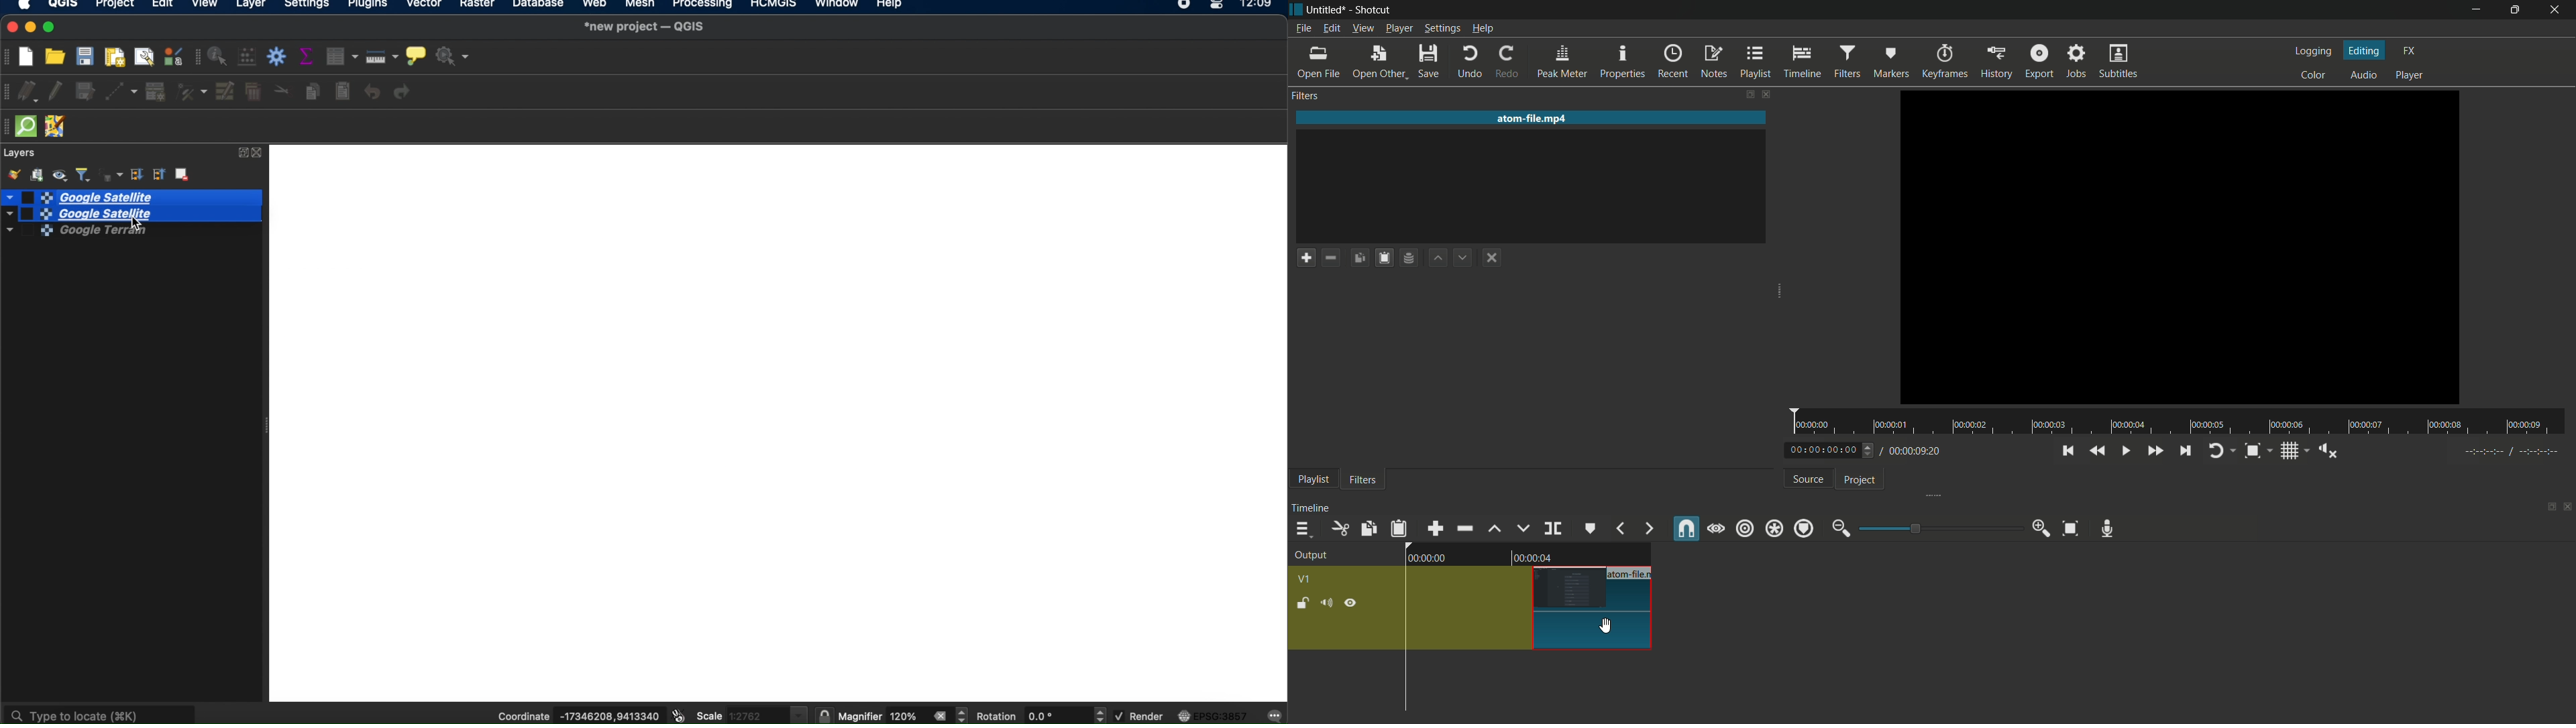 The image size is (2576, 728). What do you see at coordinates (278, 57) in the screenshot?
I see `toolbox` at bounding box center [278, 57].